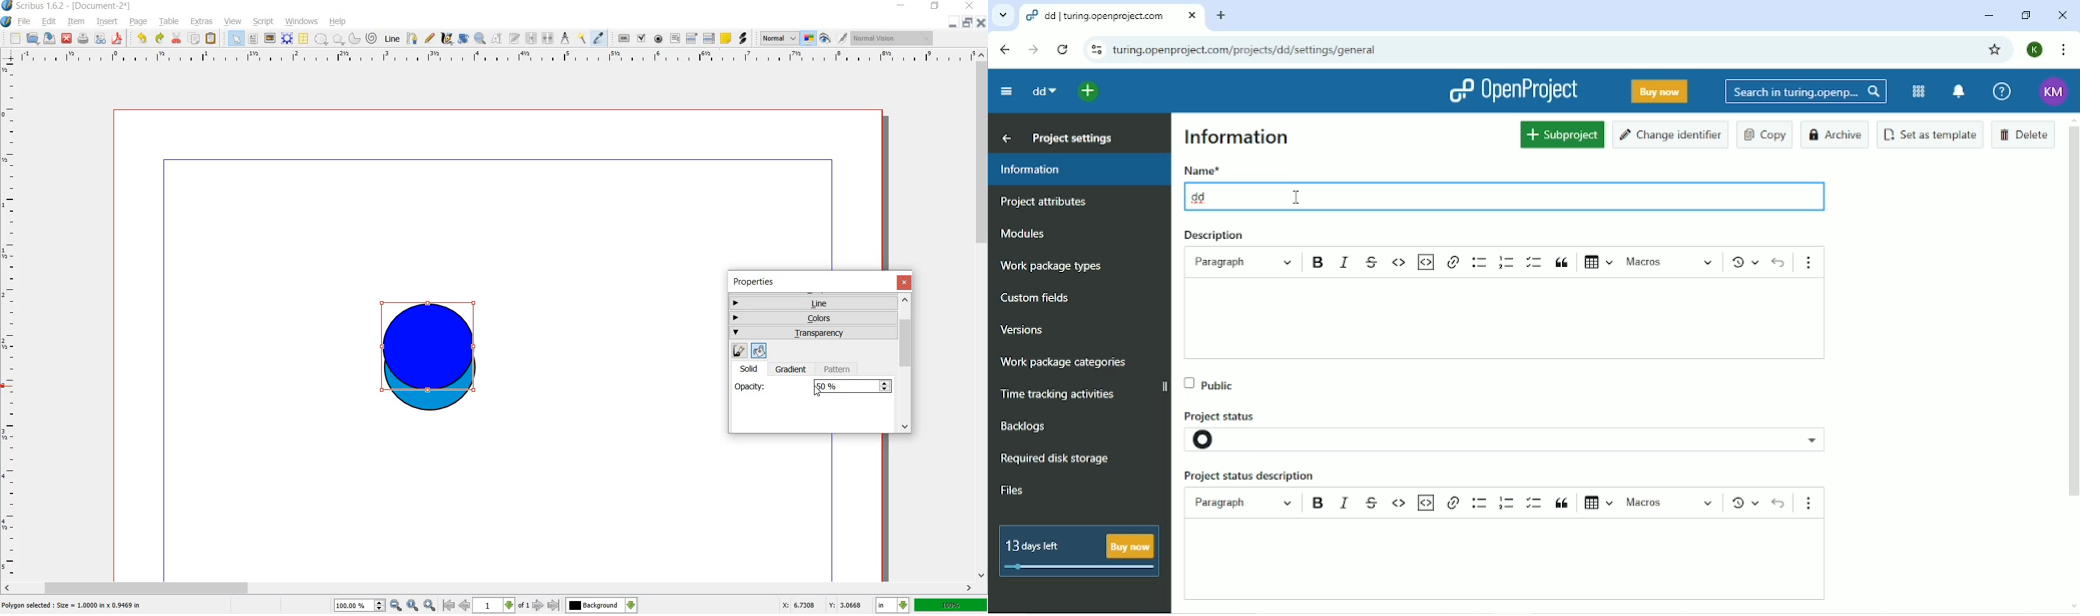 This screenshot has width=2100, height=616. I want to click on Undo, so click(1779, 262).